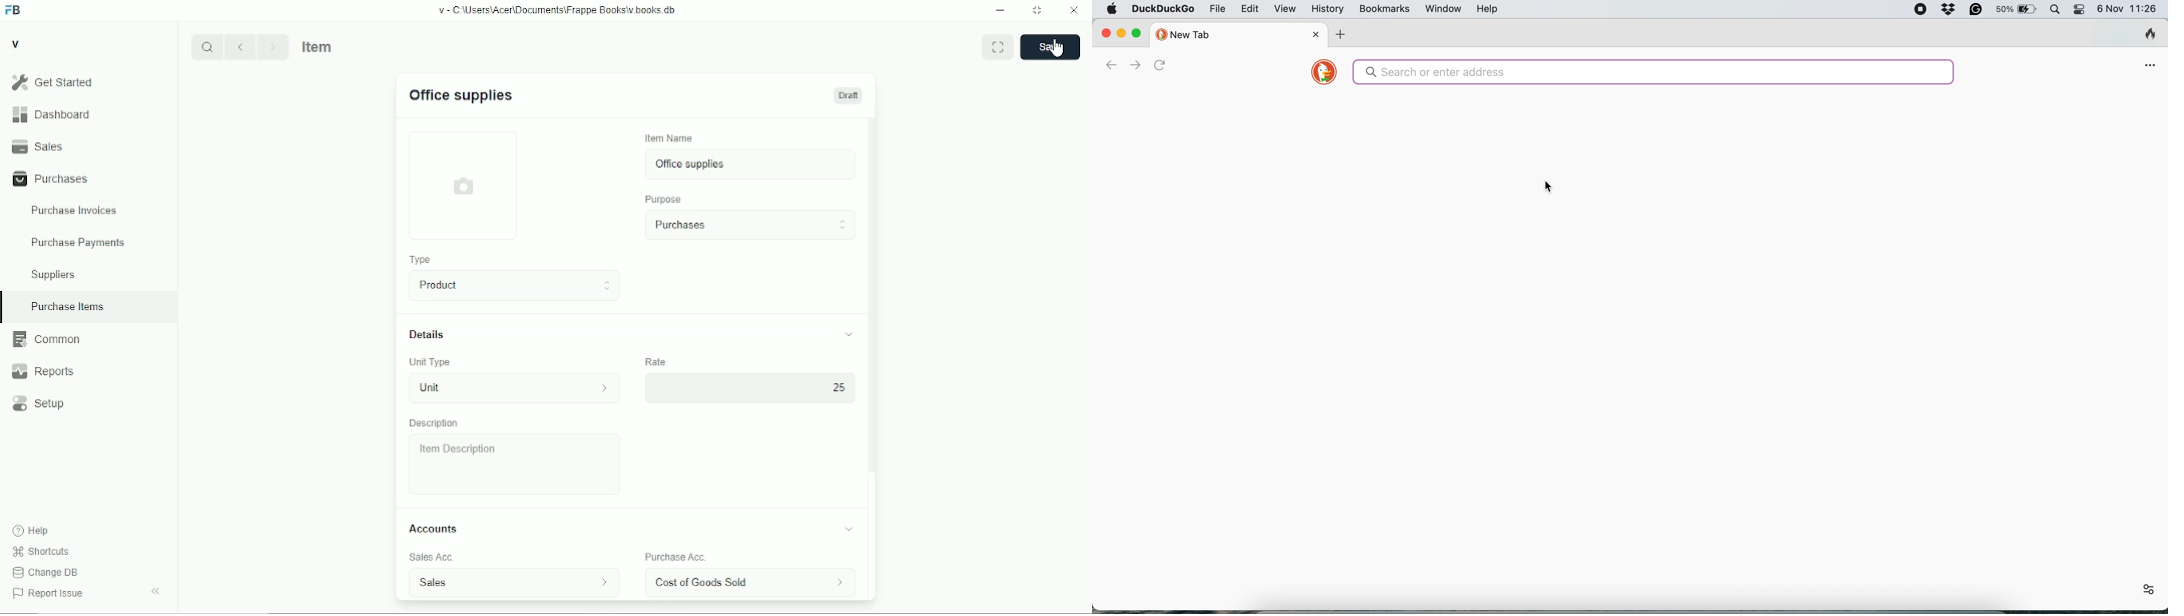 The image size is (2184, 616). I want to click on Minimize, so click(1000, 10).